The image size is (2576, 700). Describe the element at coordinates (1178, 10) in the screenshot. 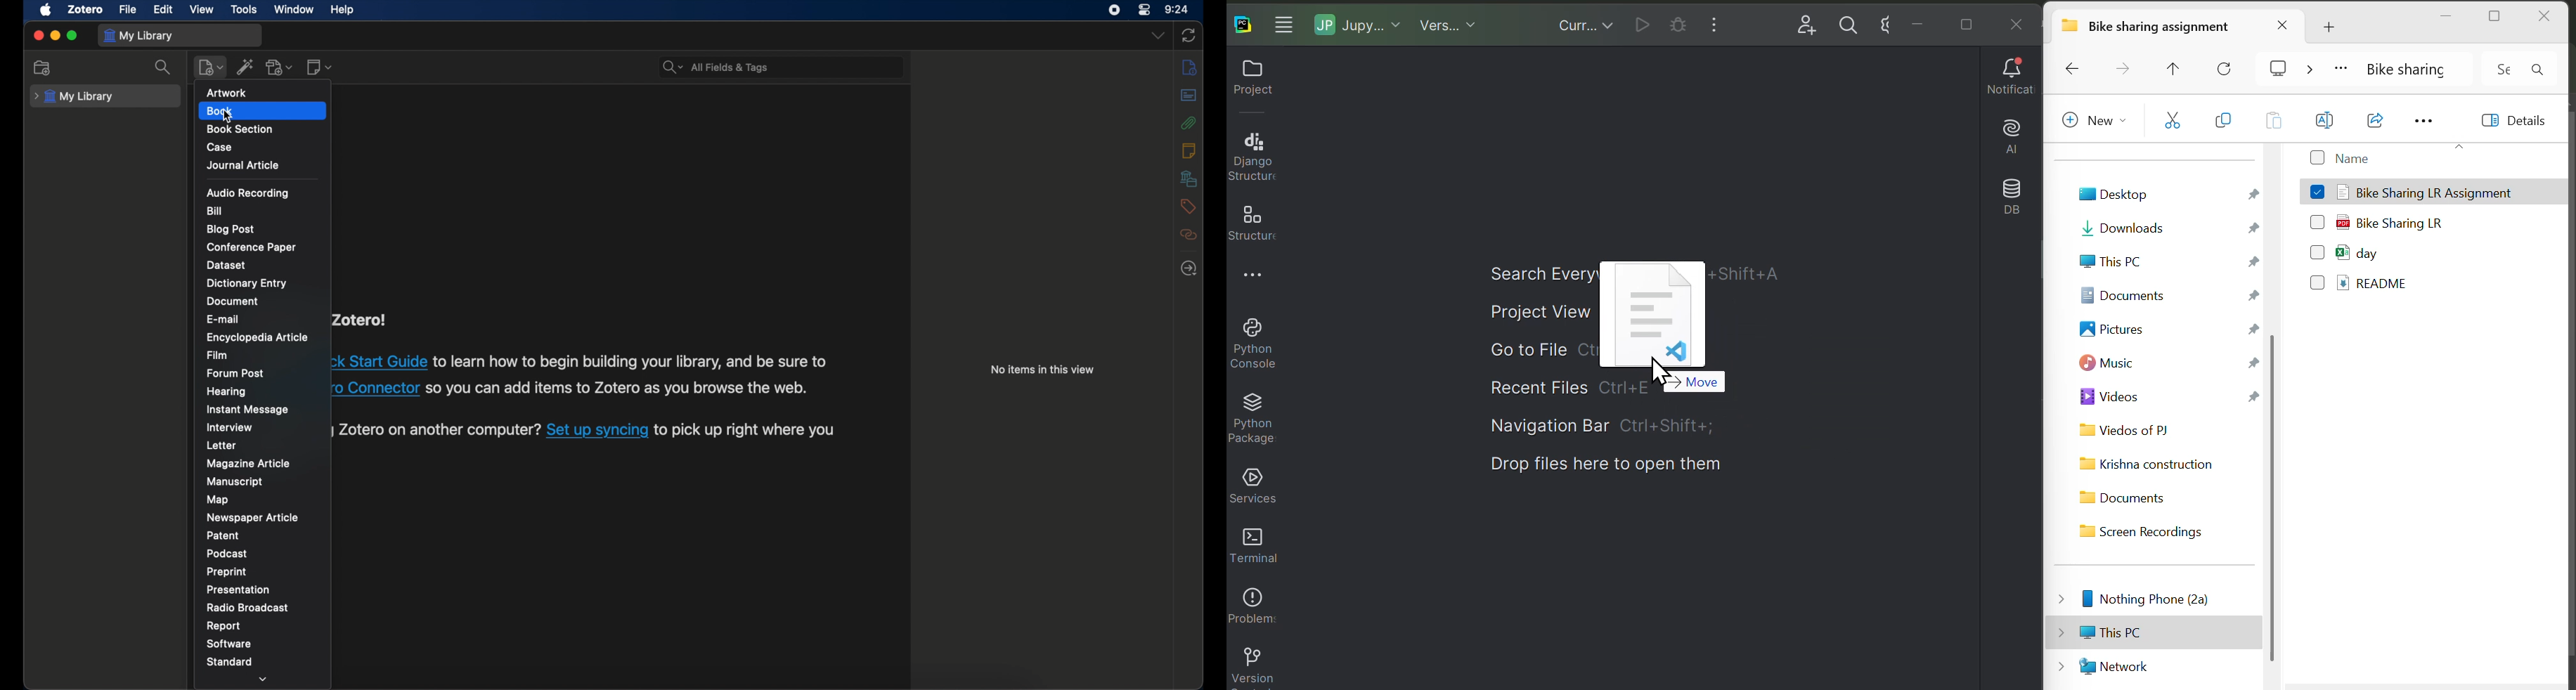

I see `time` at that location.